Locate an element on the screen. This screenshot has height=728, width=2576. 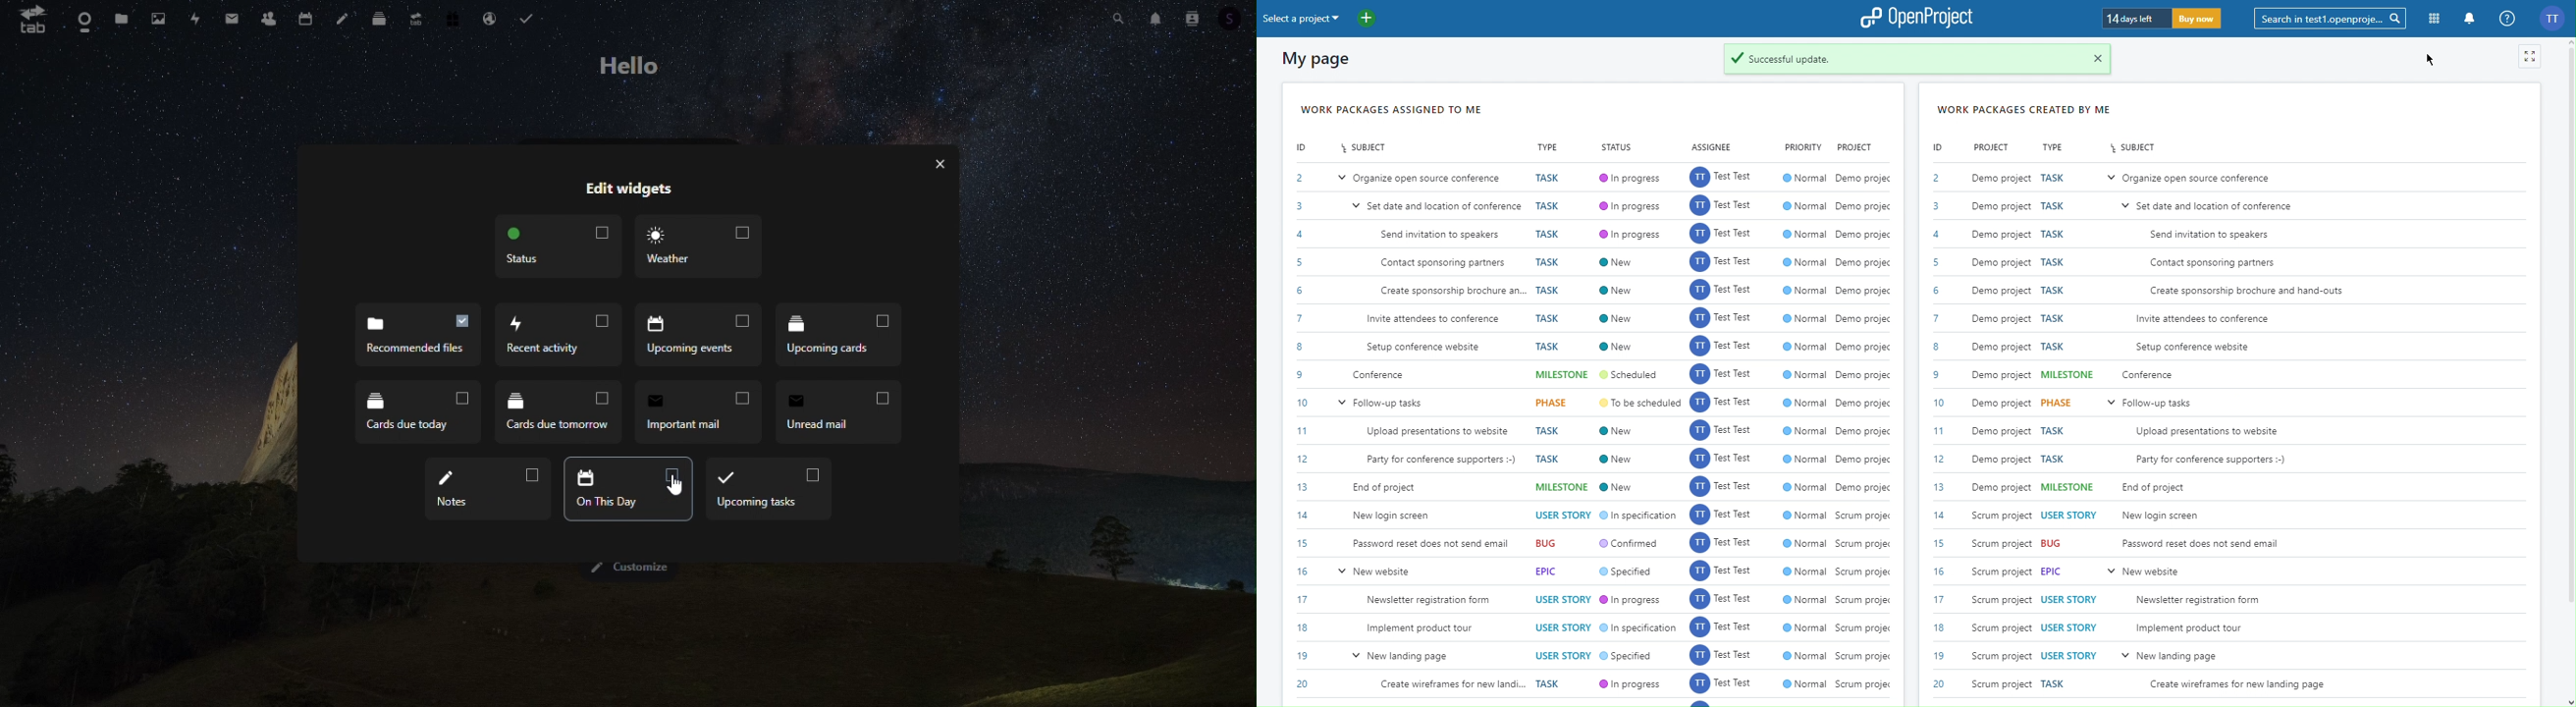
cards due tomorrow is located at coordinates (418, 414).